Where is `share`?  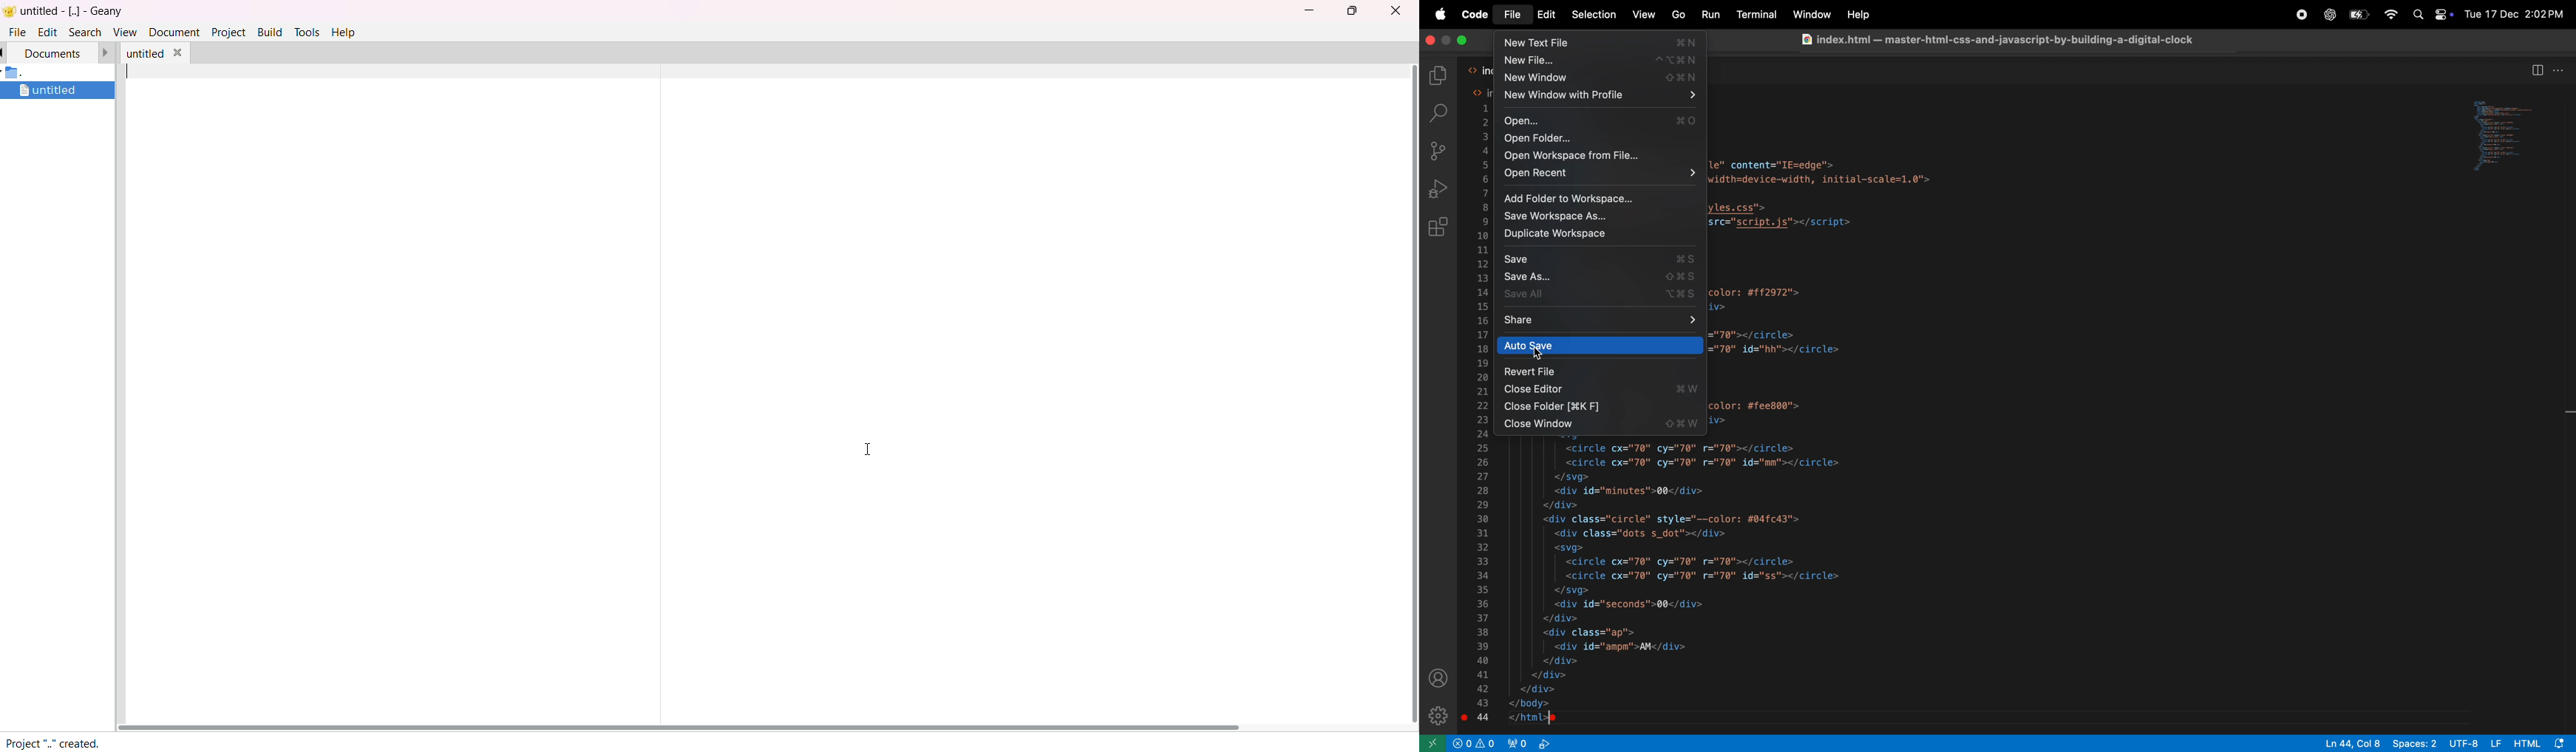
share is located at coordinates (1601, 322).